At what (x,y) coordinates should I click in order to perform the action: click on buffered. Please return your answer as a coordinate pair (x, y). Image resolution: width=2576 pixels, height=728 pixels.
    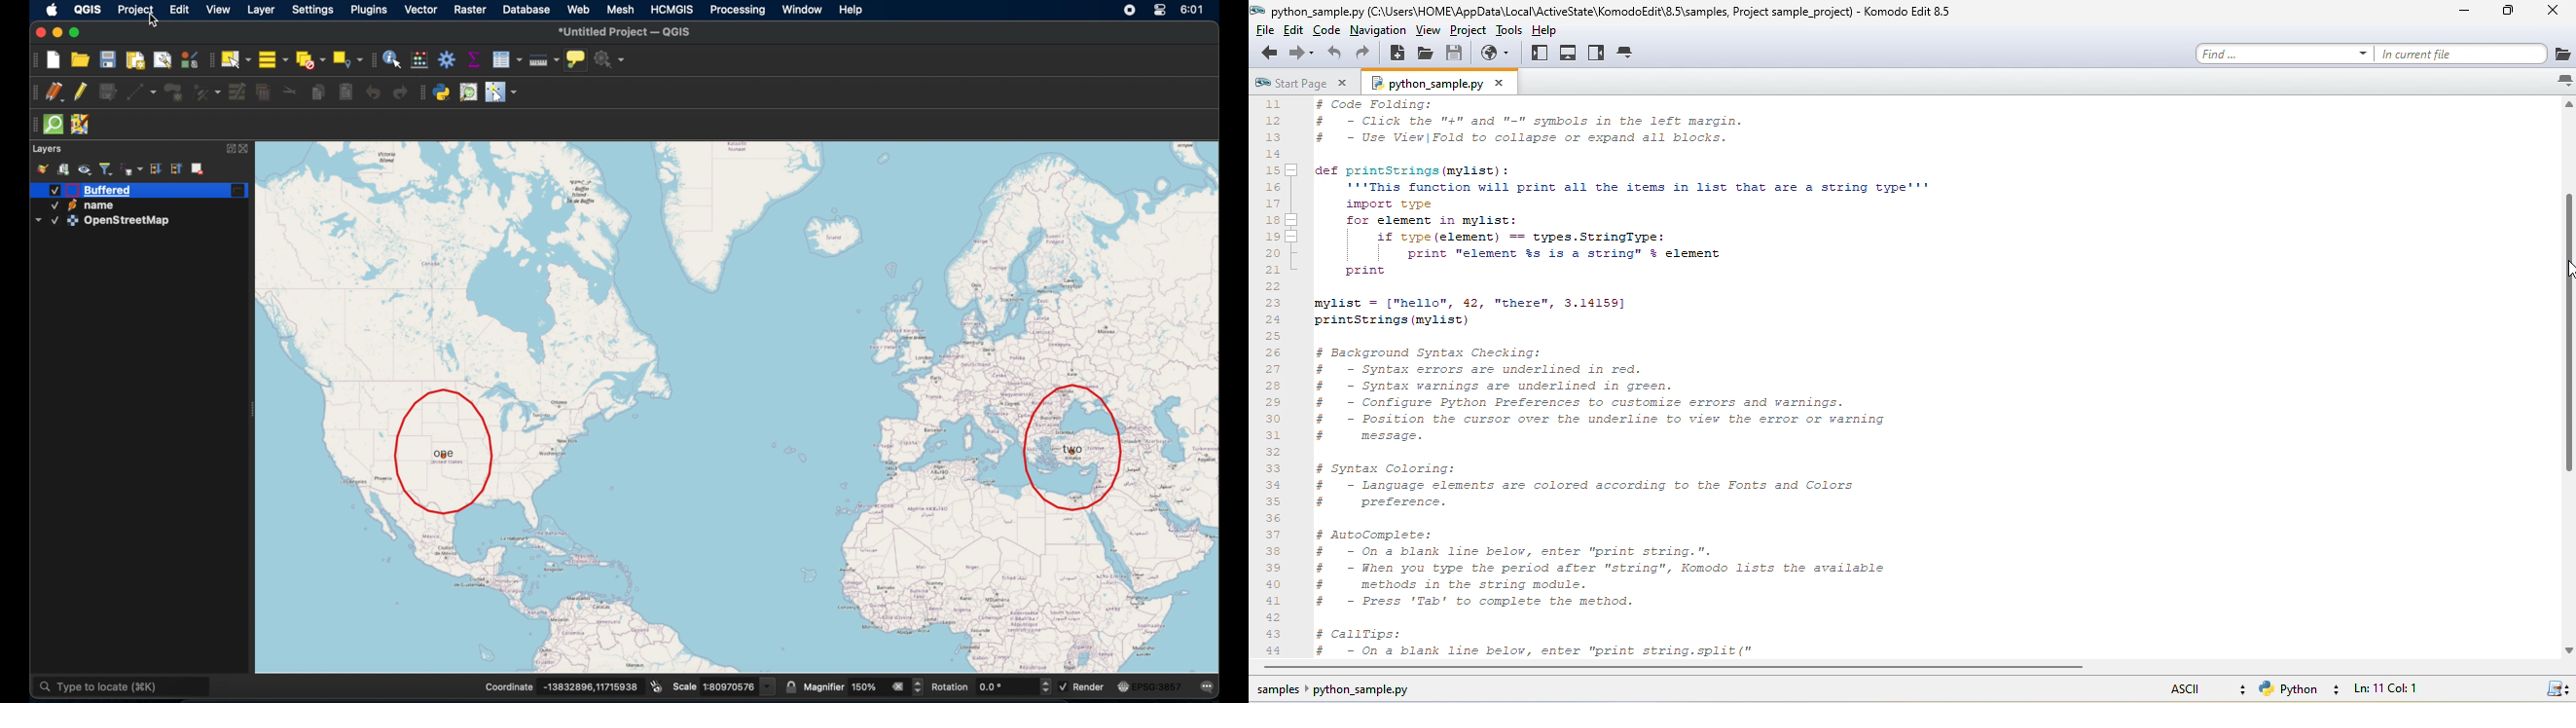
    Looking at the image, I should click on (107, 190).